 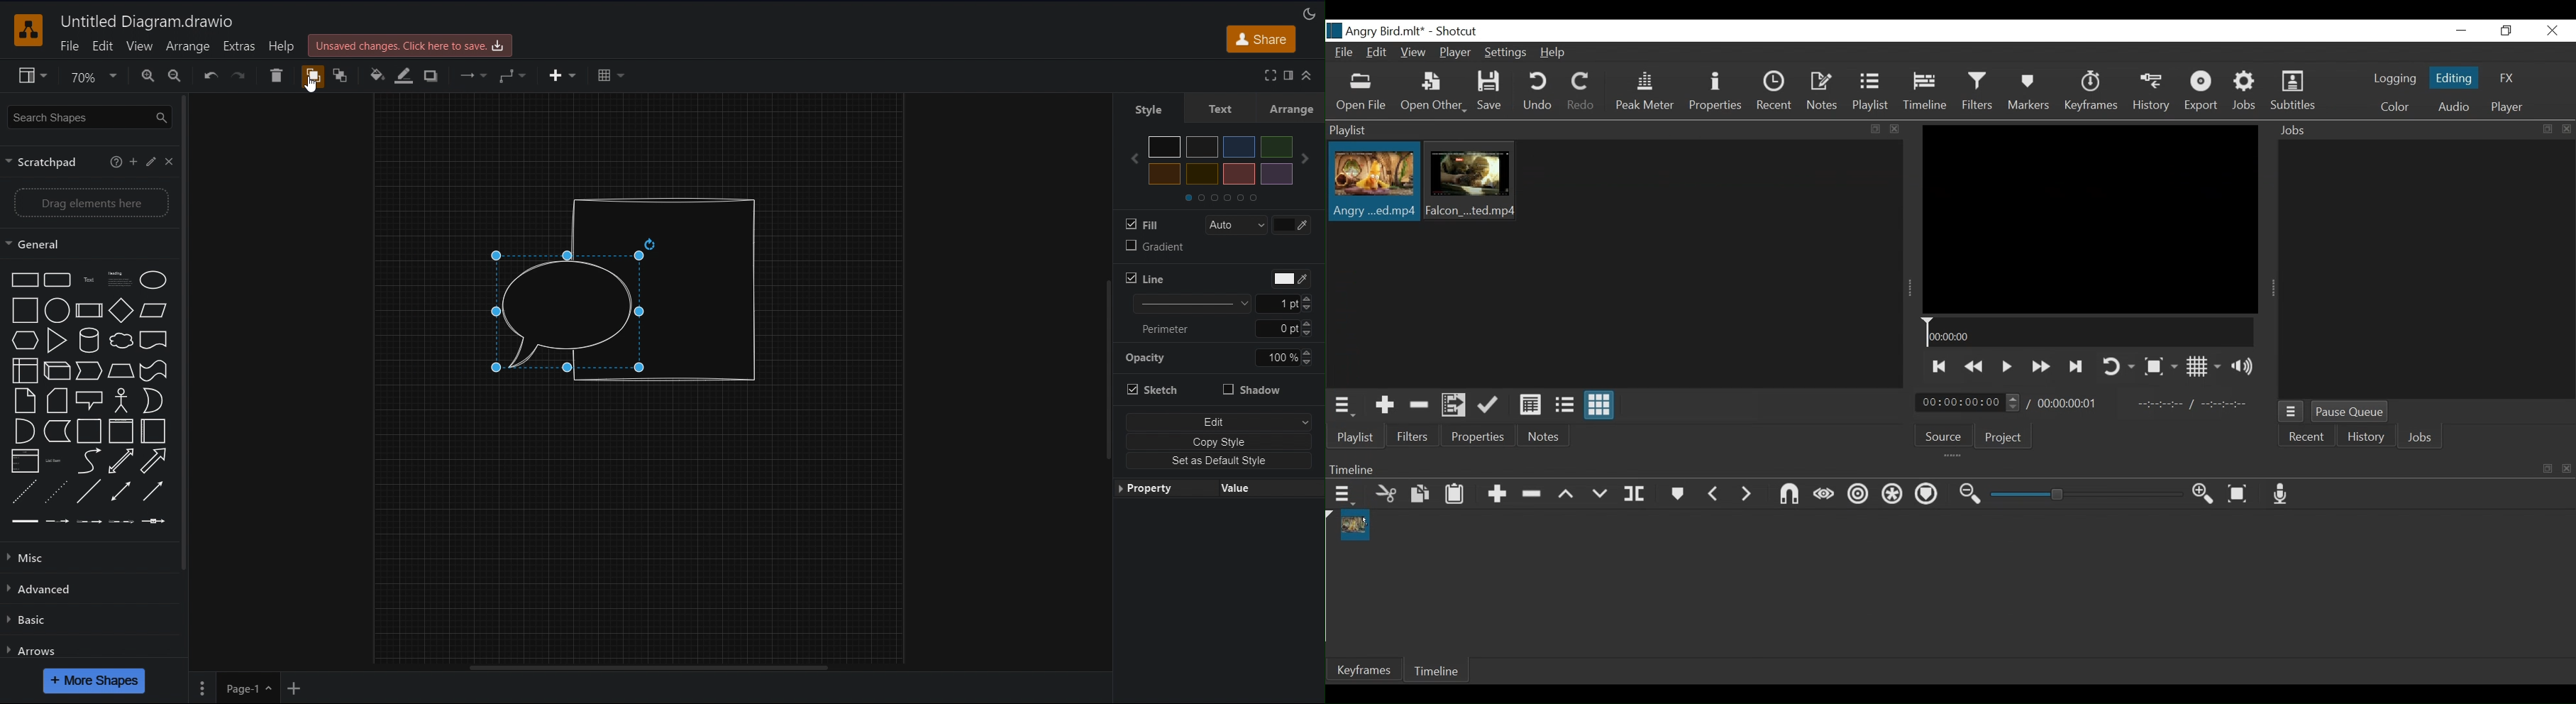 I want to click on Shadow, so click(x=432, y=75).